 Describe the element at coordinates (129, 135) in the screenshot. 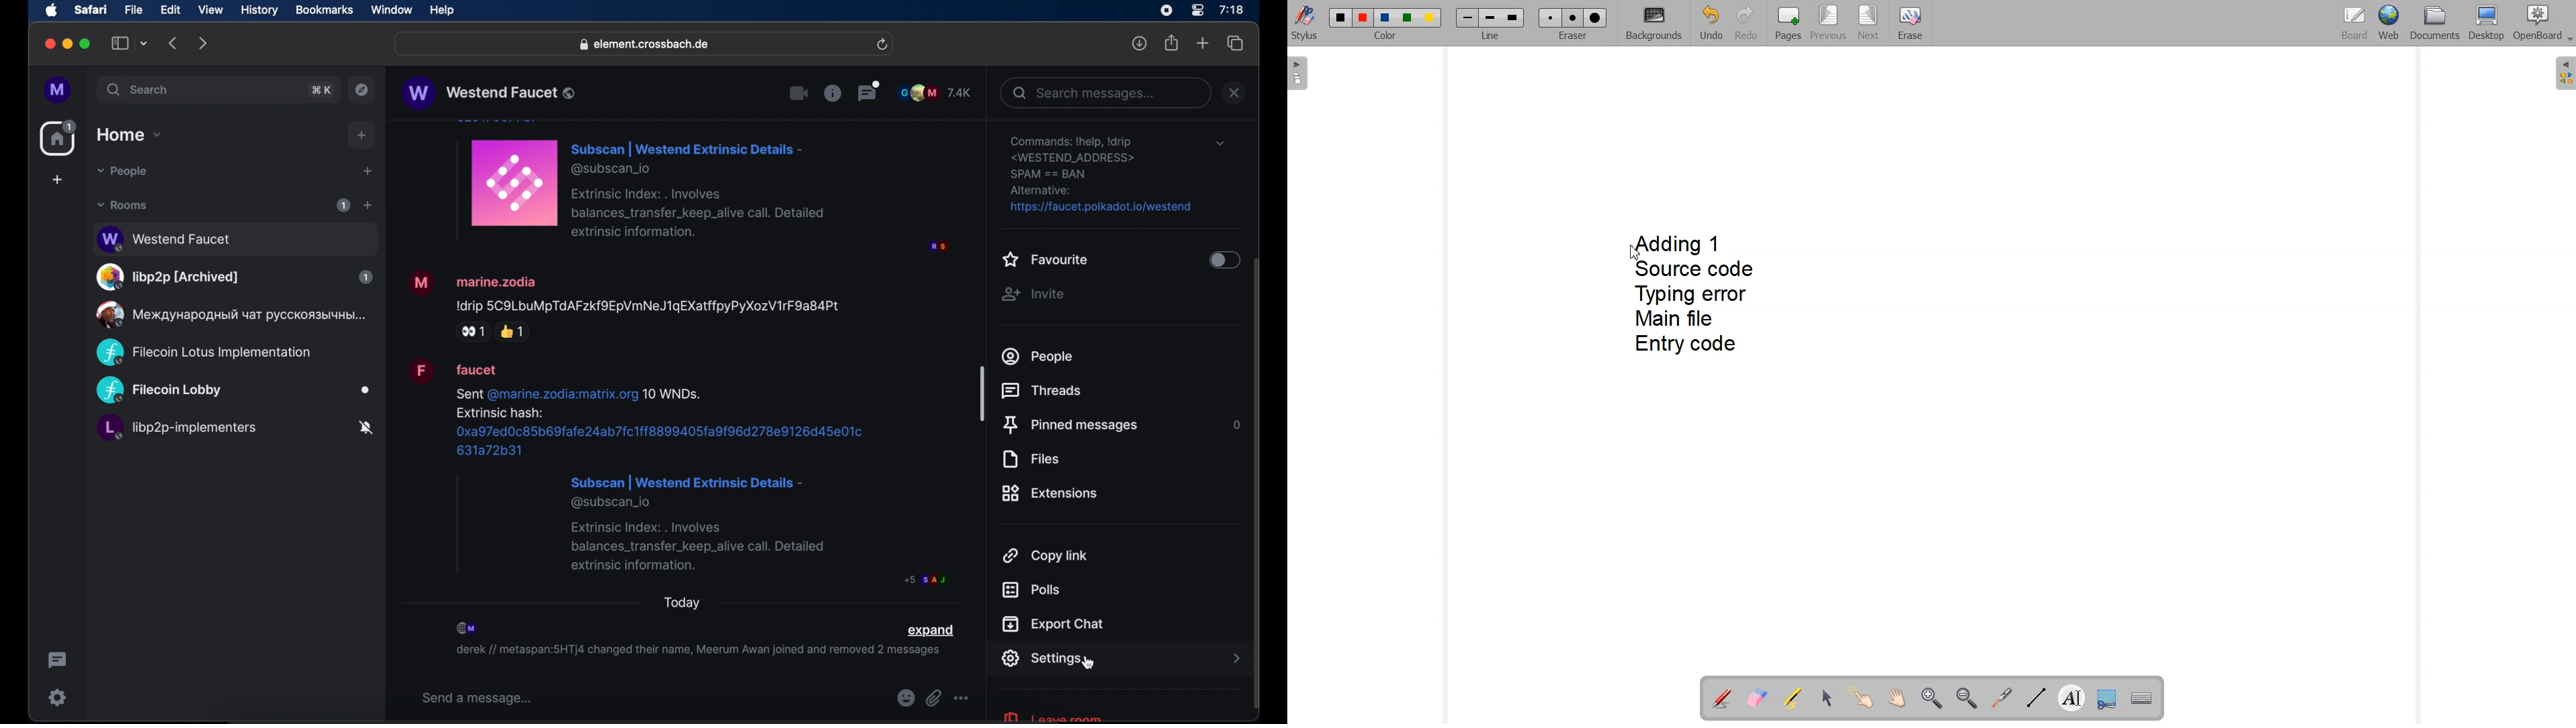

I see `home dropdown` at that location.